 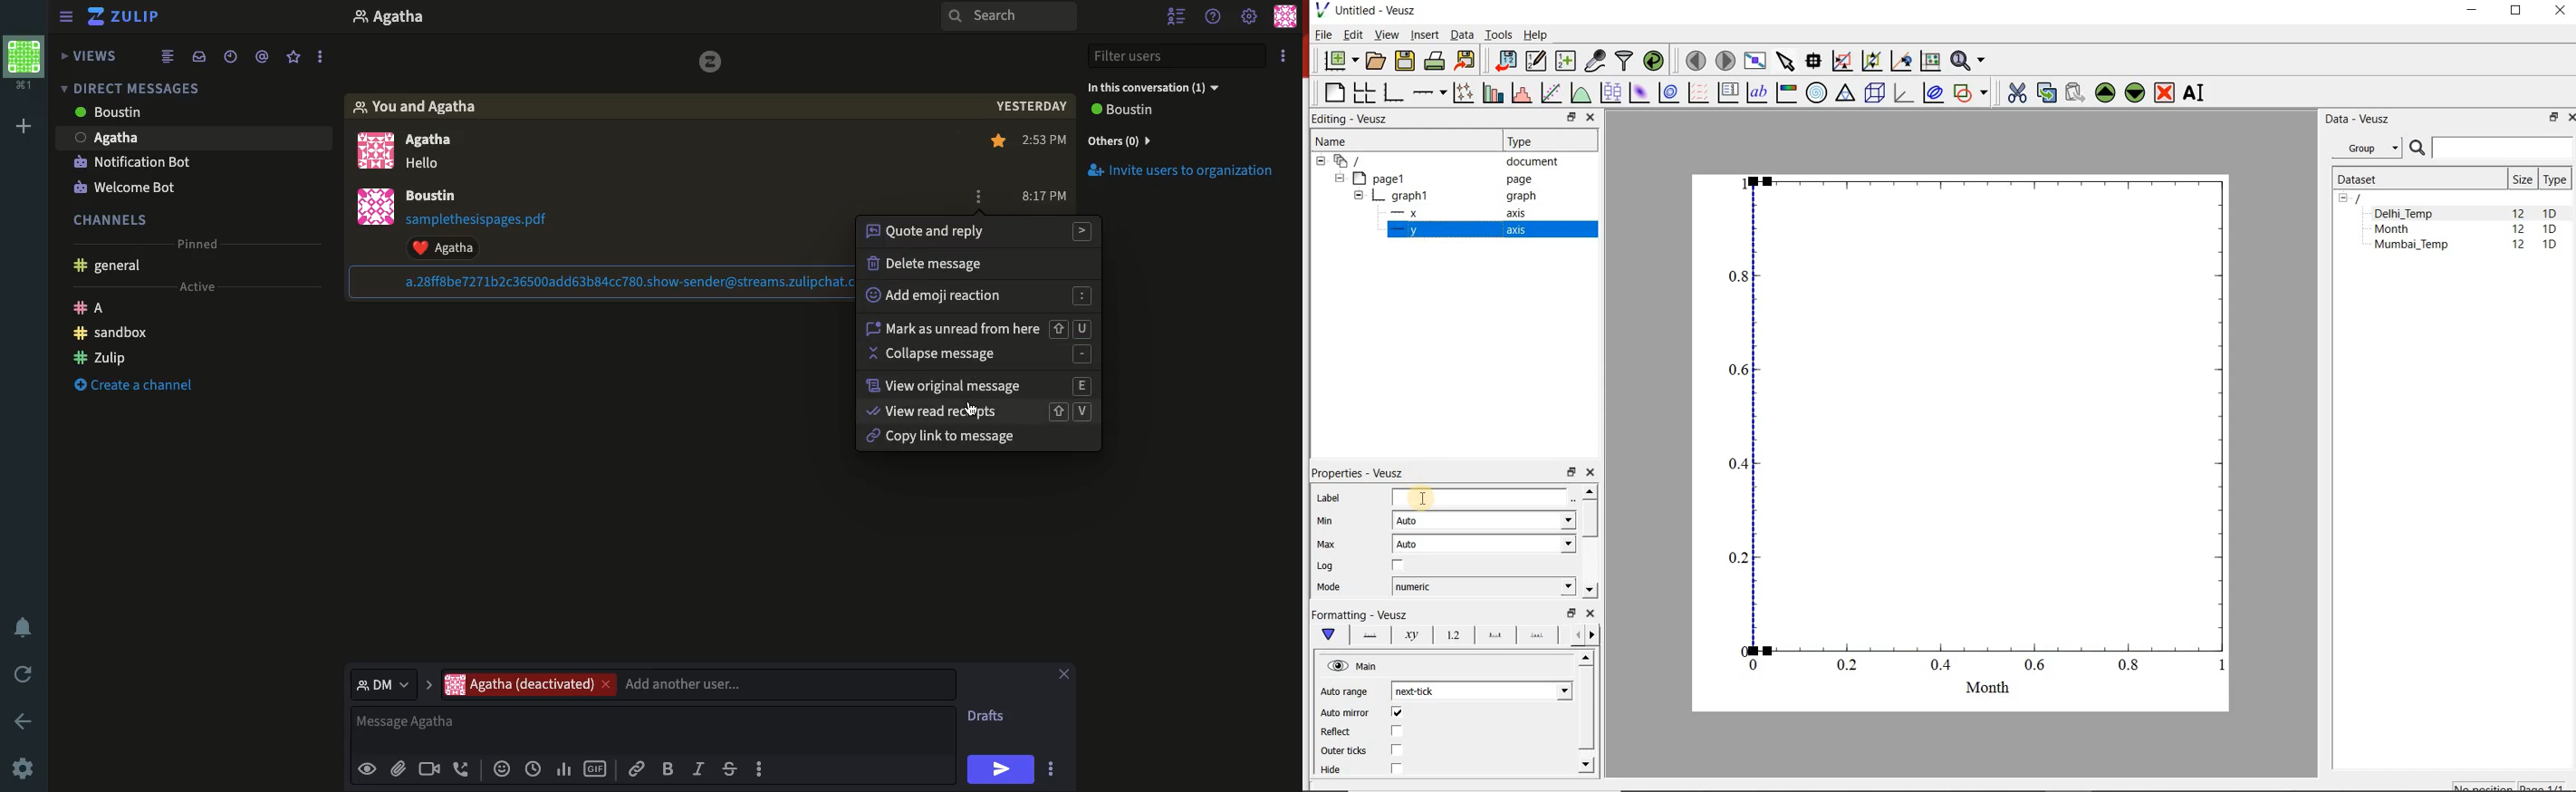 I want to click on File attachment, so click(x=398, y=768).